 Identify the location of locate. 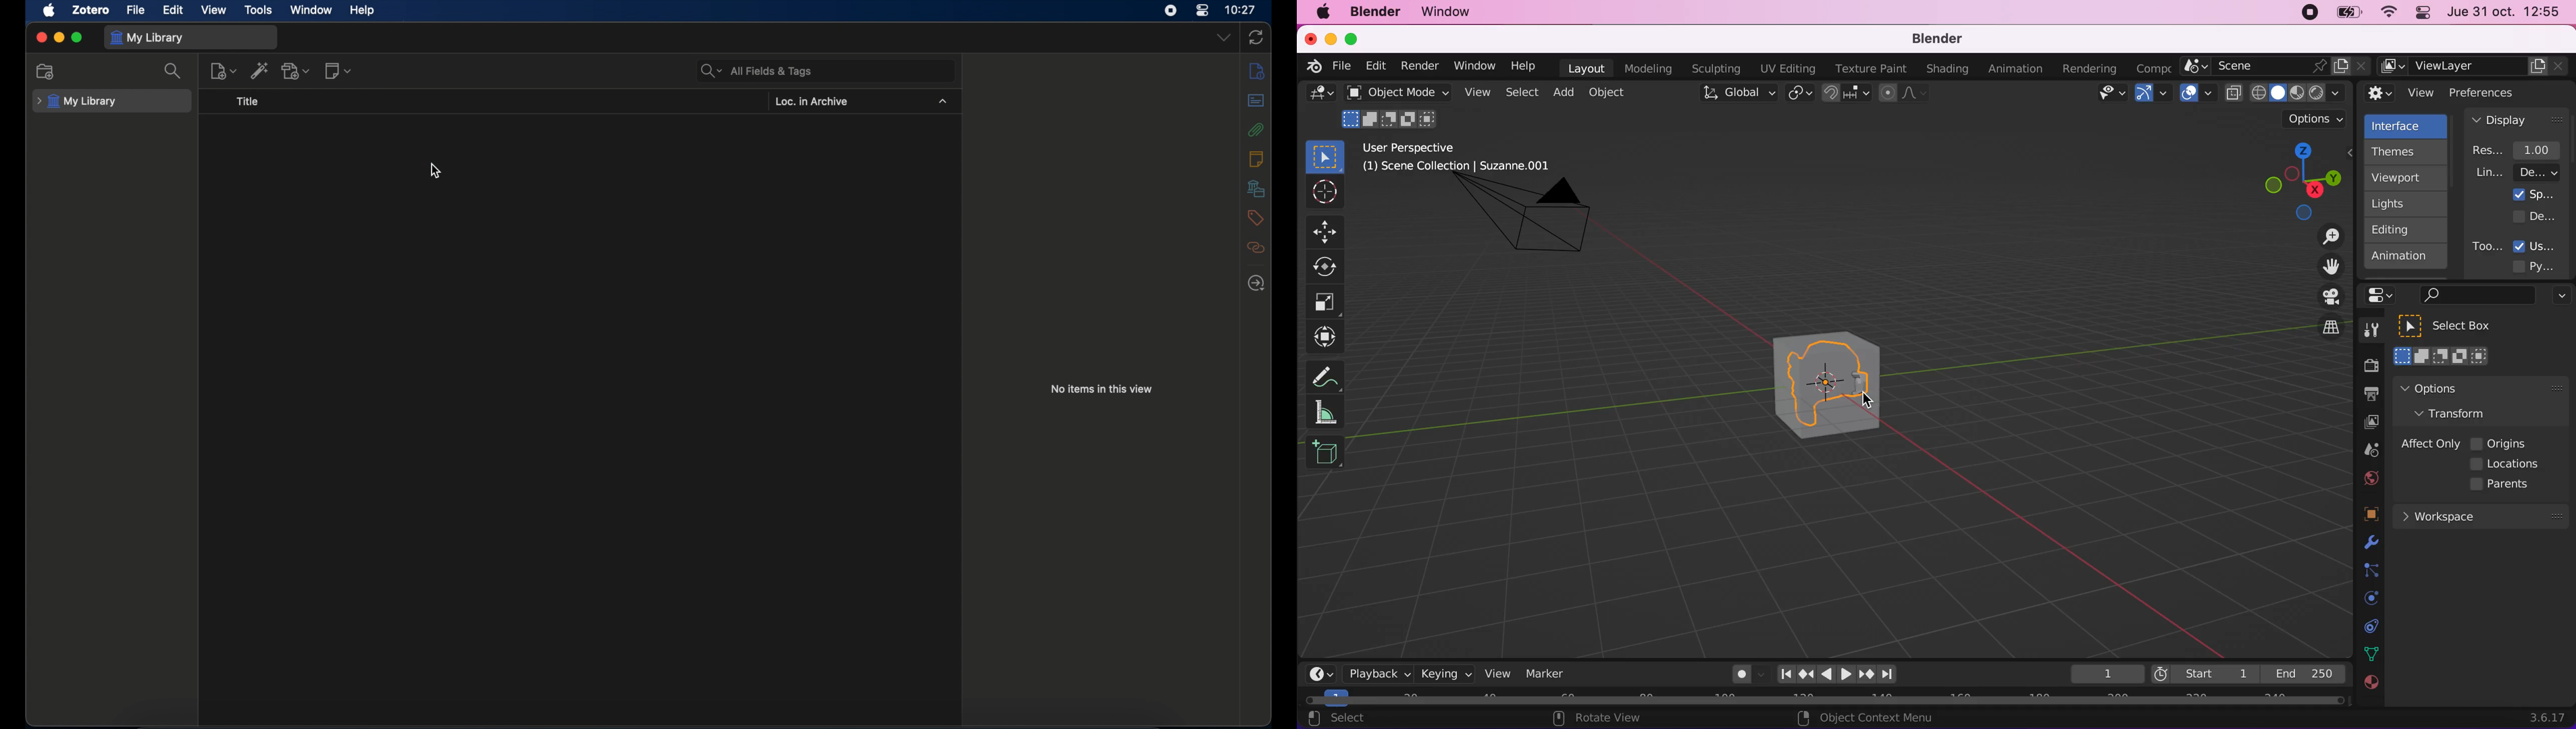
(1256, 284).